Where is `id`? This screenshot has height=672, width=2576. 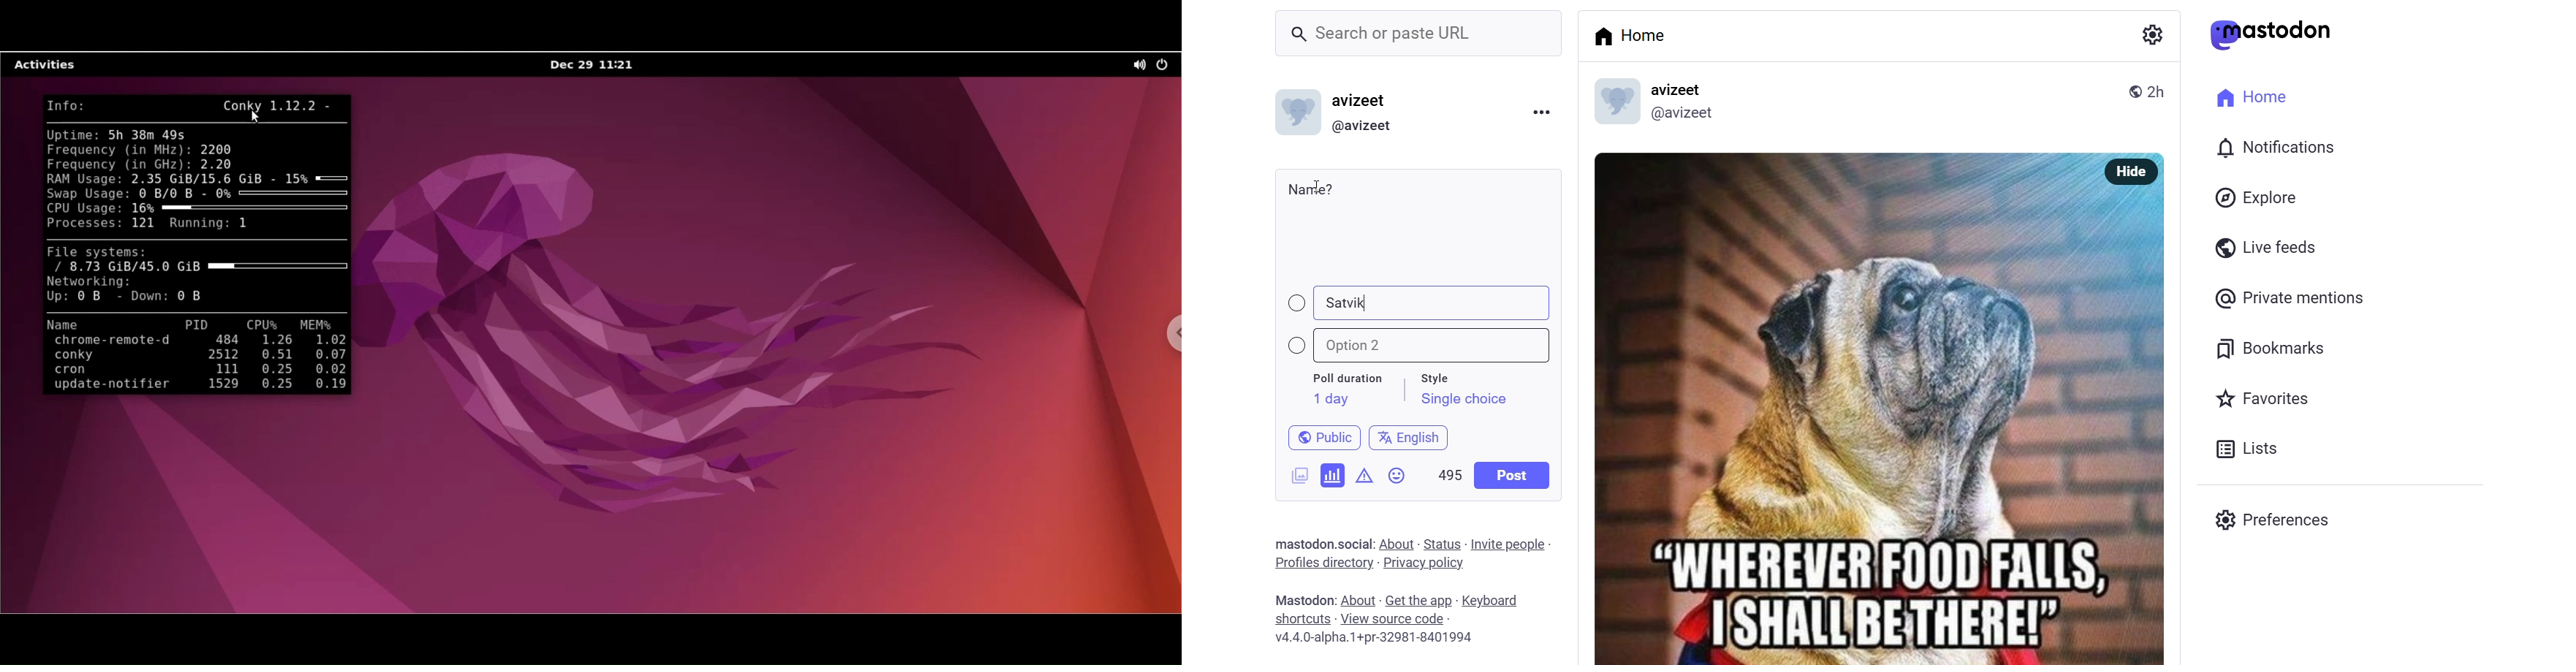
id is located at coordinates (1293, 115).